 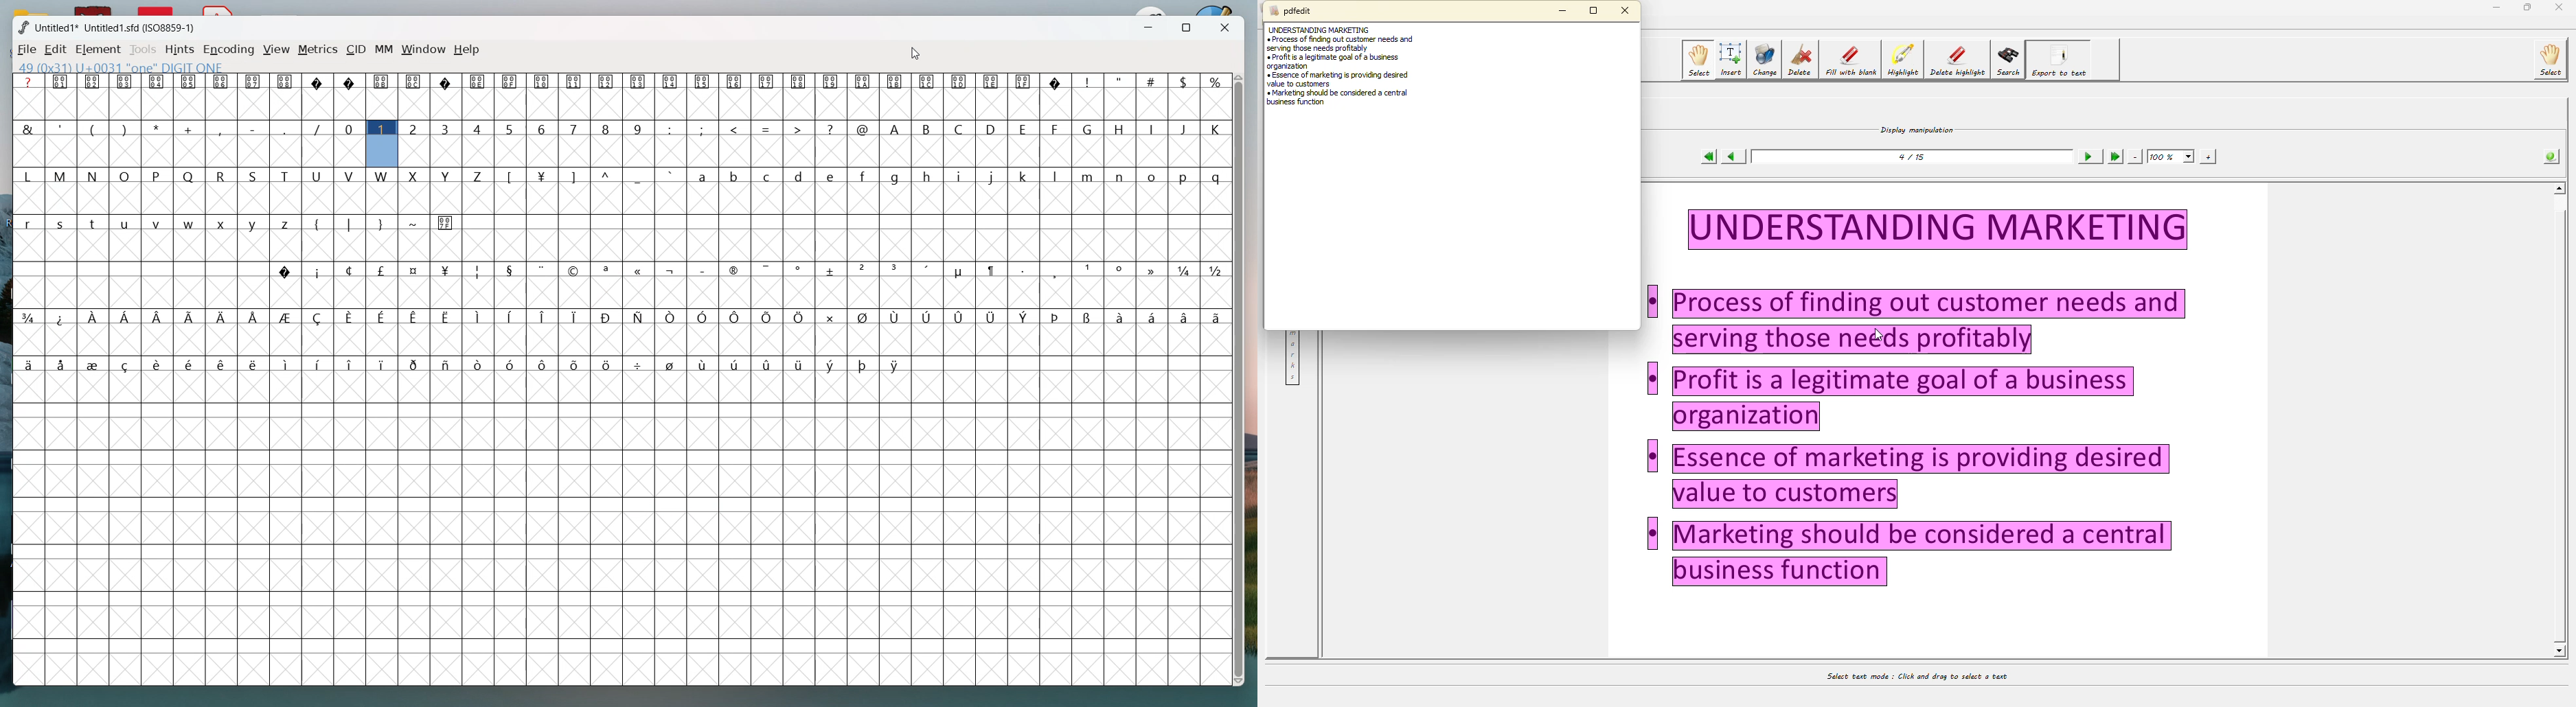 I want to click on u, so click(x=126, y=222).